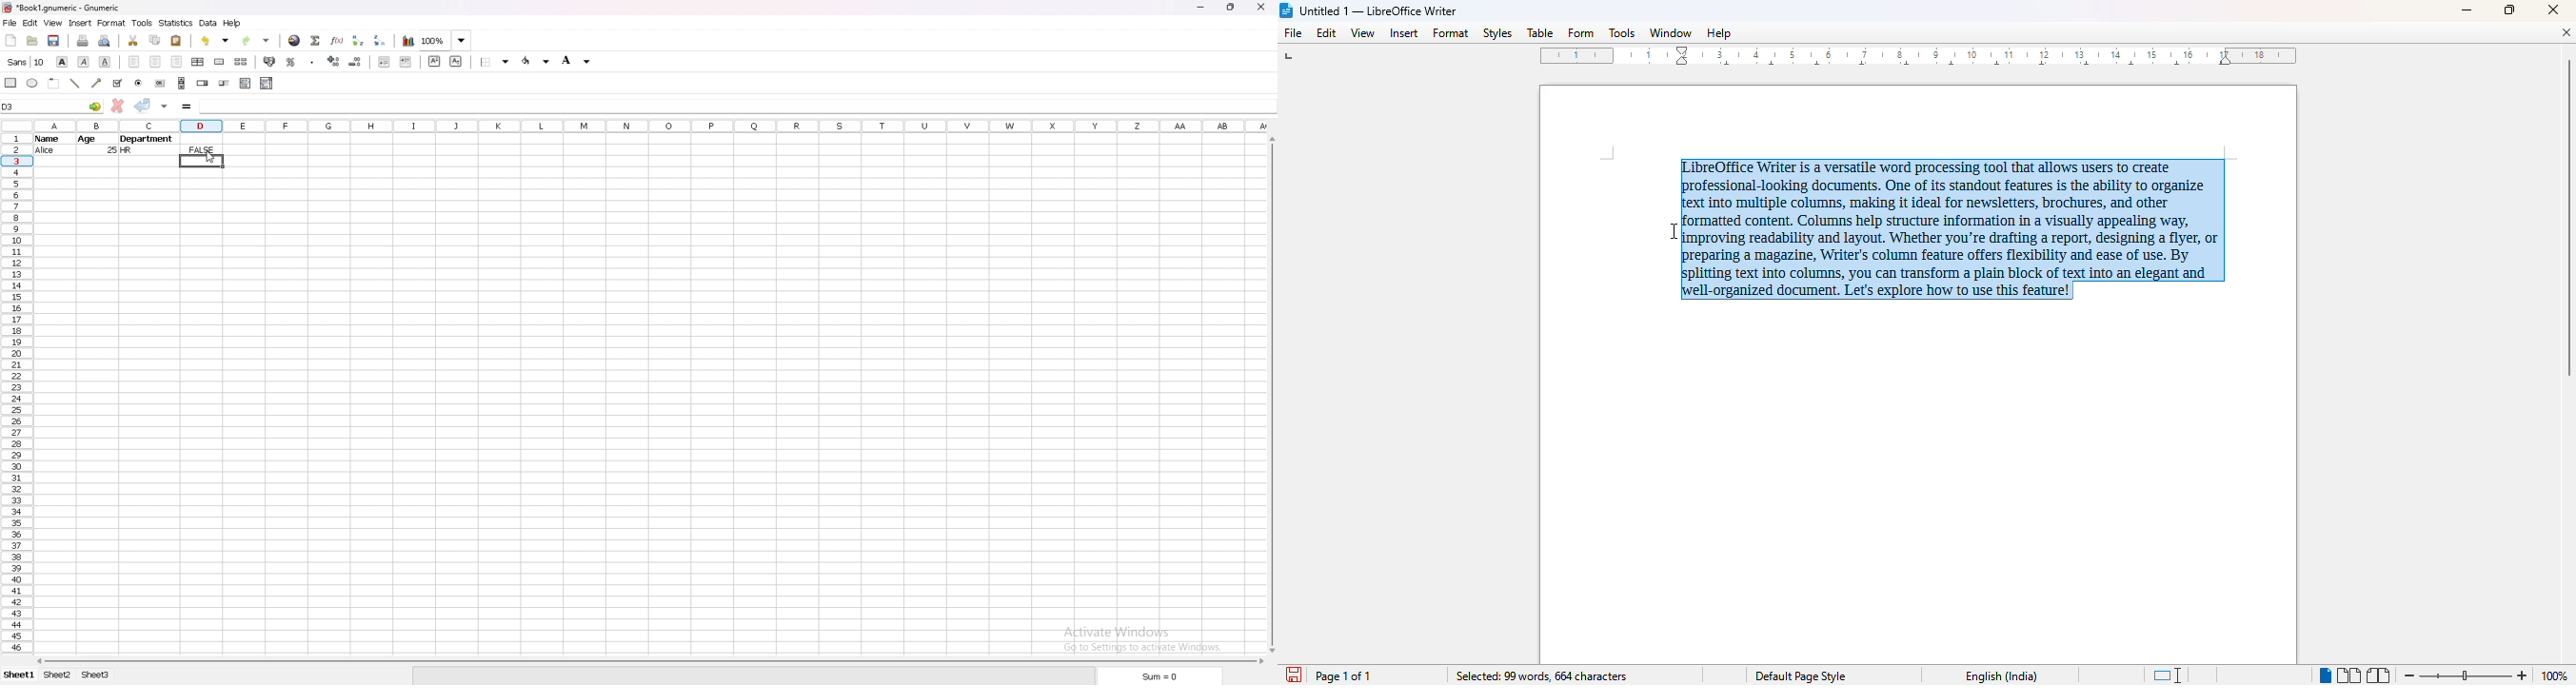 The image size is (2576, 700). Describe the element at coordinates (1919, 55) in the screenshot. I see `ruler` at that location.